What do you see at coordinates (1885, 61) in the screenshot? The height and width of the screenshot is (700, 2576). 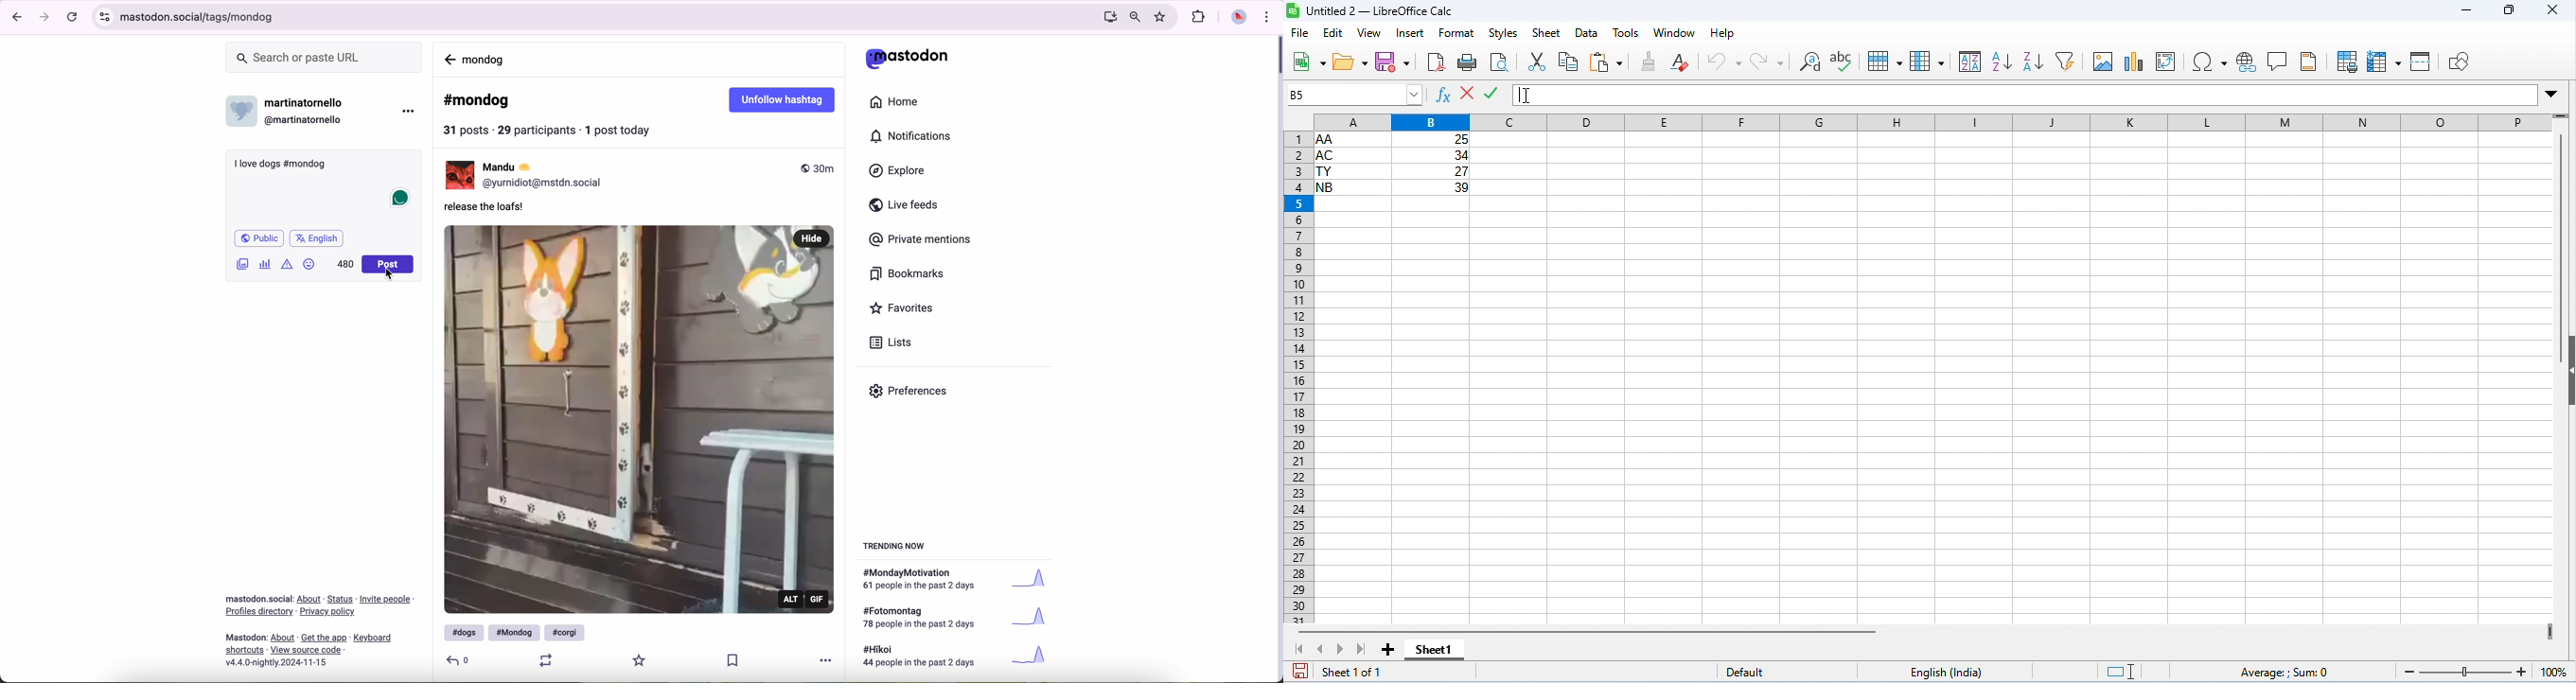 I see `row` at bounding box center [1885, 61].